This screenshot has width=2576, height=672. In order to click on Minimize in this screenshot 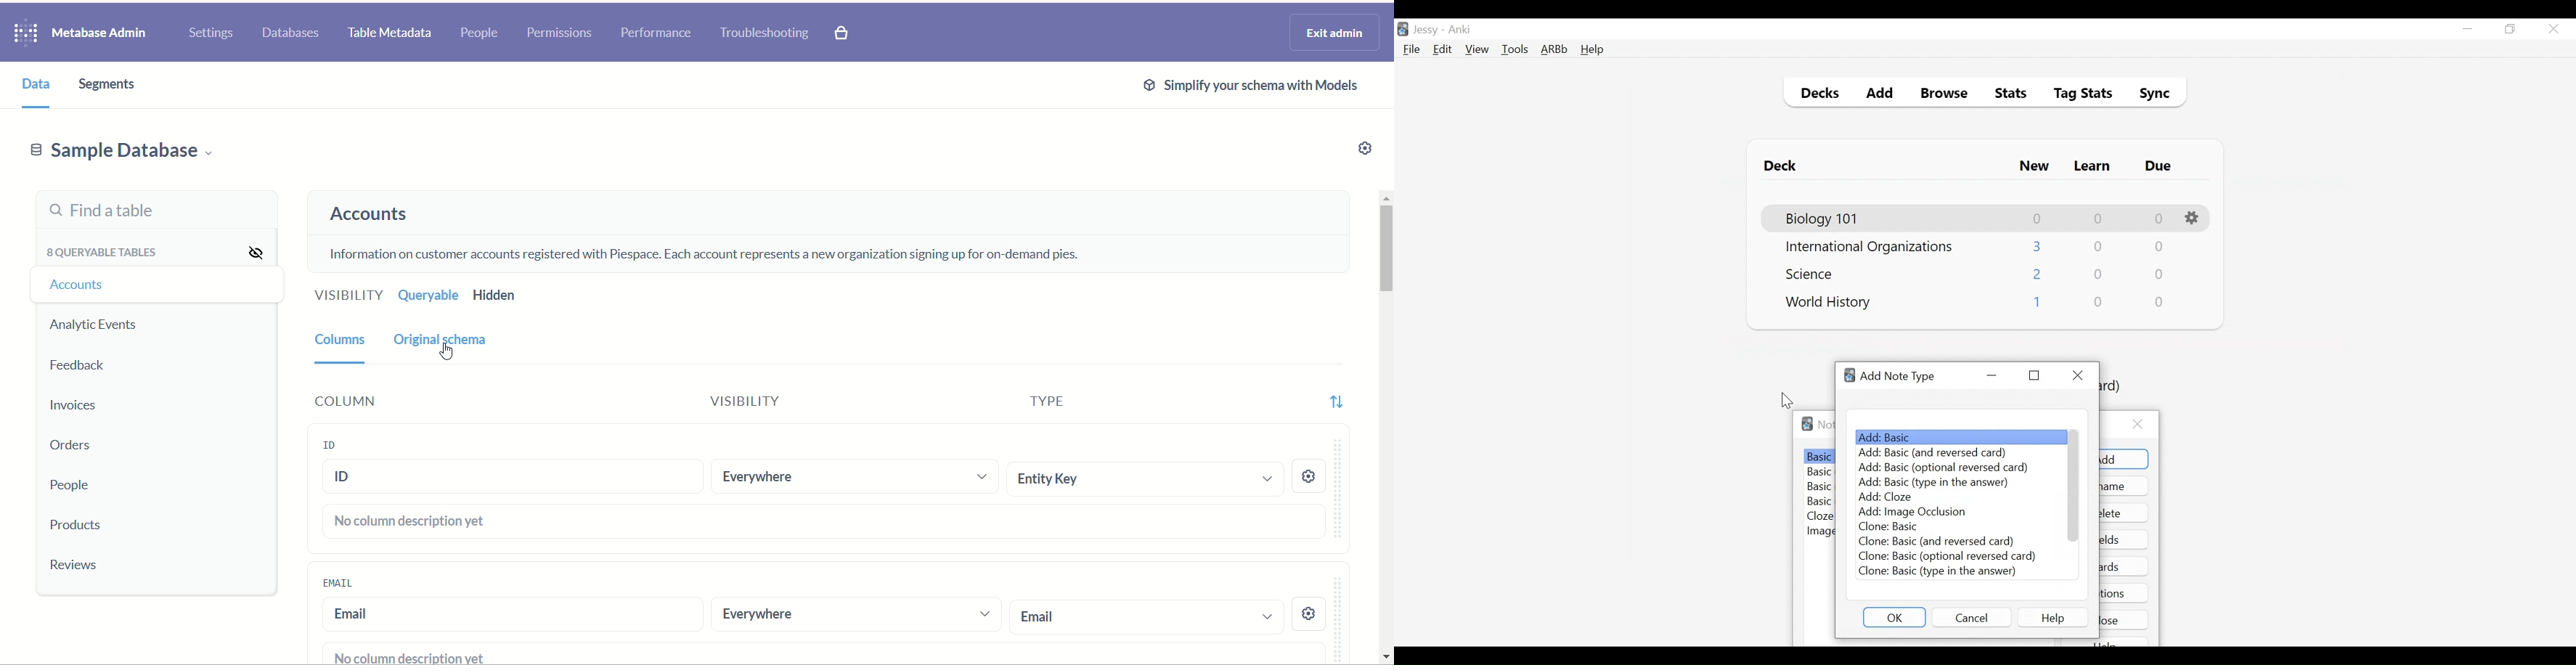, I will do `click(1992, 376)`.